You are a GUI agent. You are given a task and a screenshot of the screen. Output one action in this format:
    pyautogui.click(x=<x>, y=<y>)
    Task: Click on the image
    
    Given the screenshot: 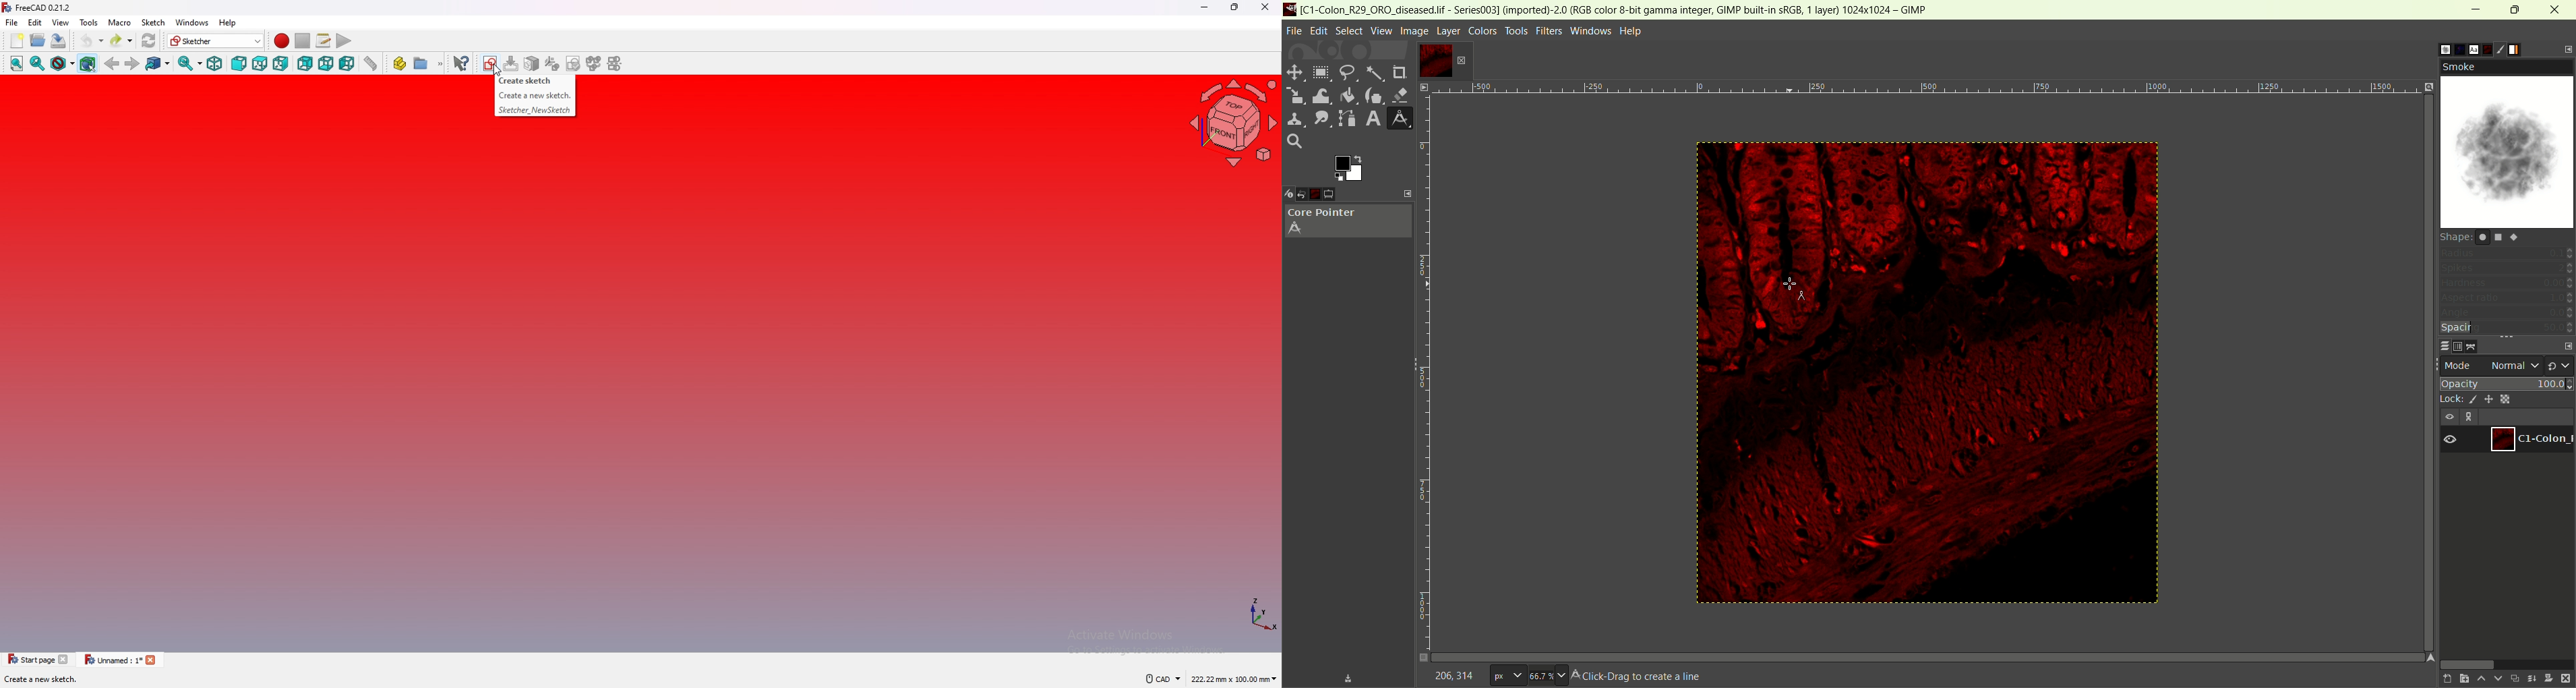 What is the action you would take?
    pyautogui.click(x=1923, y=379)
    